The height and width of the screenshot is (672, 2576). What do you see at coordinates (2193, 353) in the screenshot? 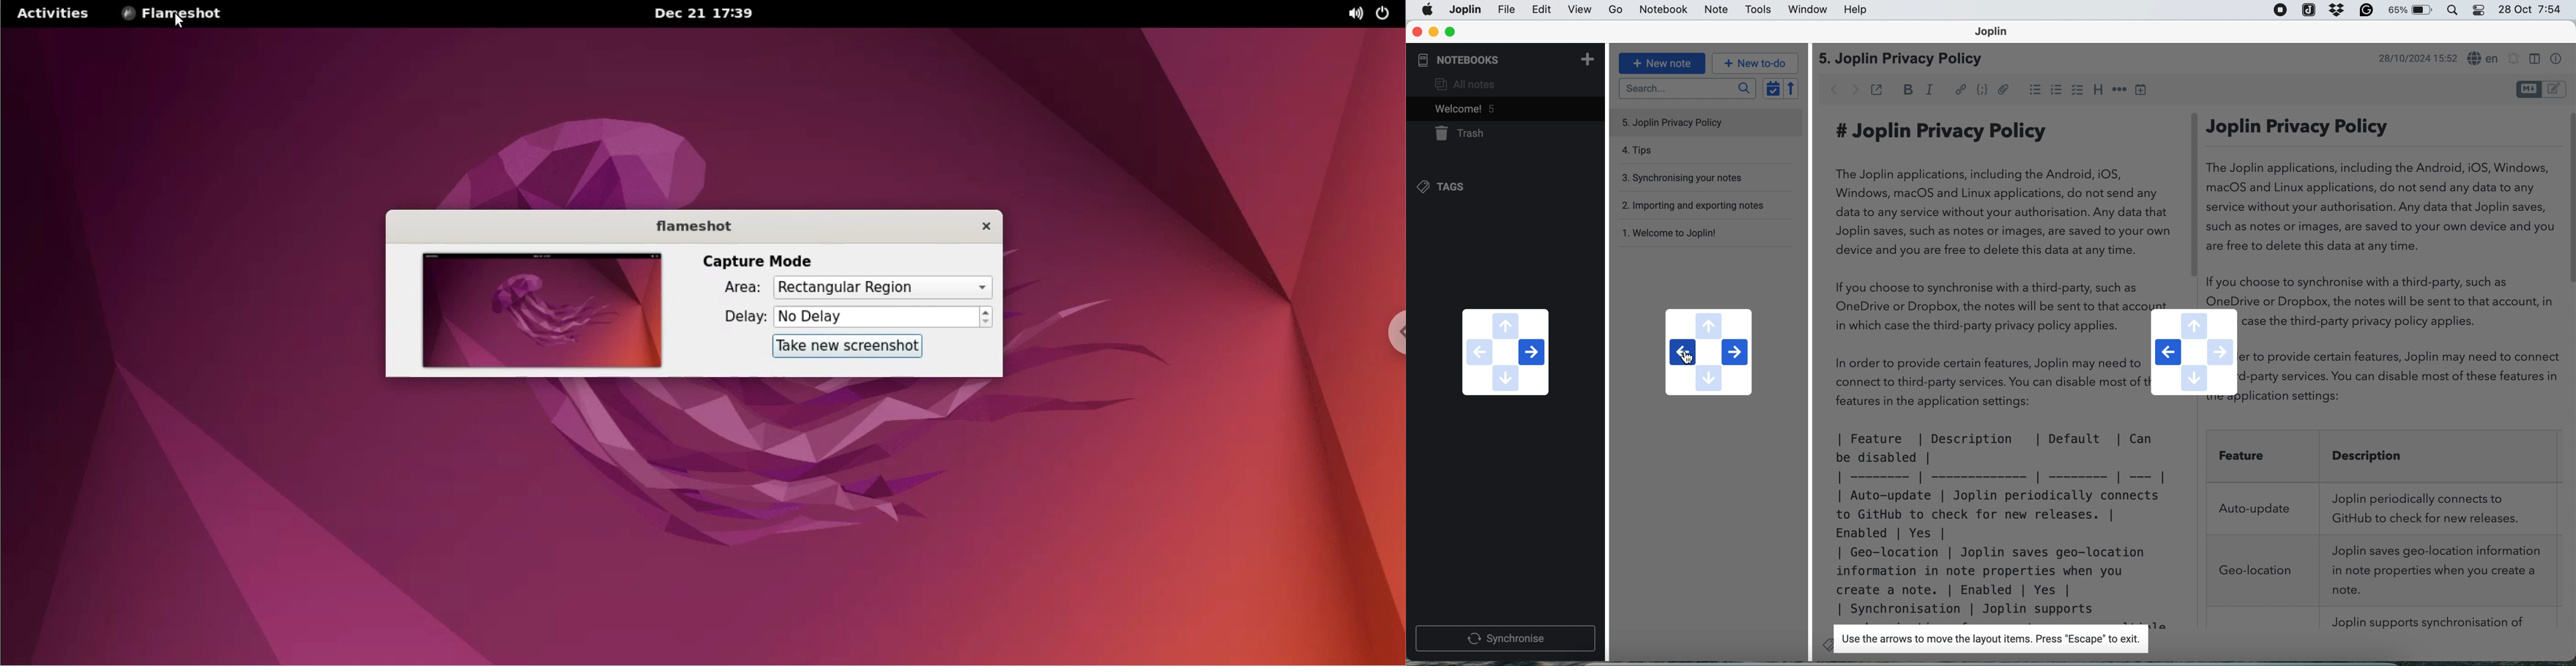
I see `navigation buttons` at bounding box center [2193, 353].